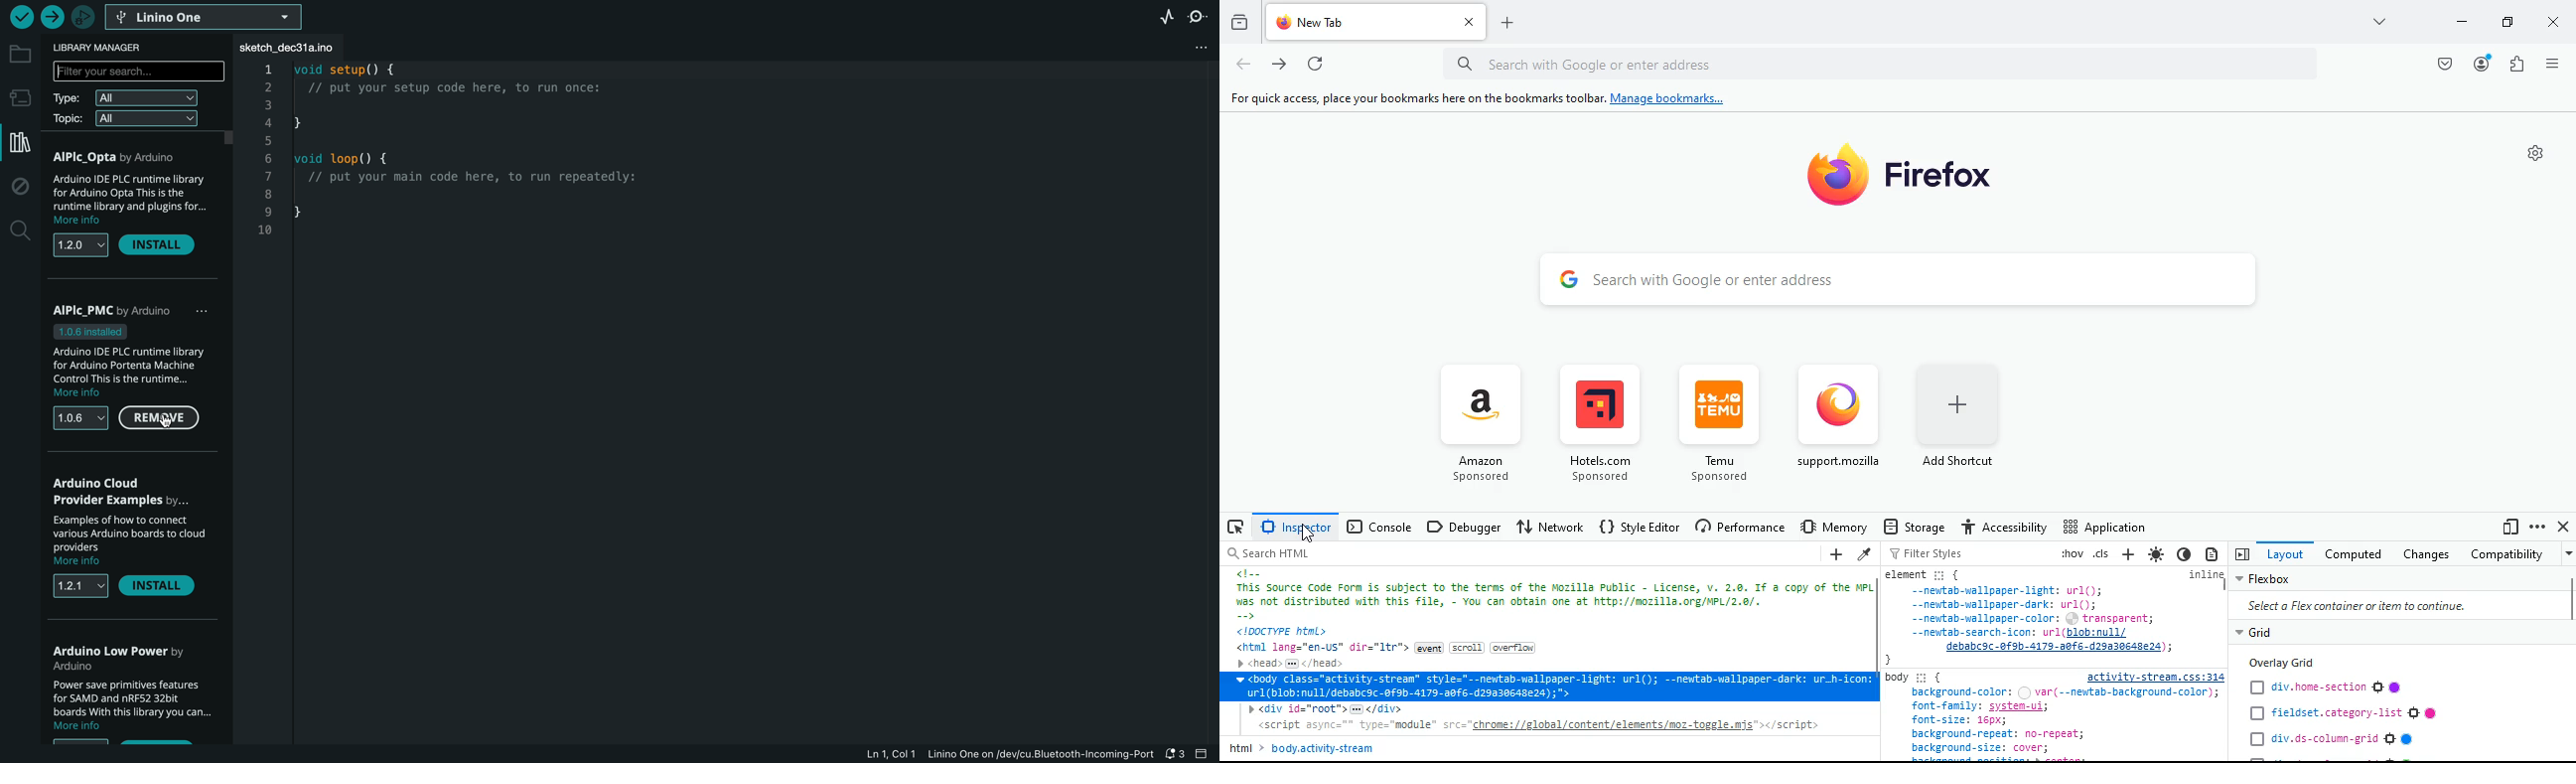 Image resolution: width=2576 pixels, height=784 pixels. Describe the element at coordinates (2332, 738) in the screenshot. I see ` div.ds-column-grid` at that location.